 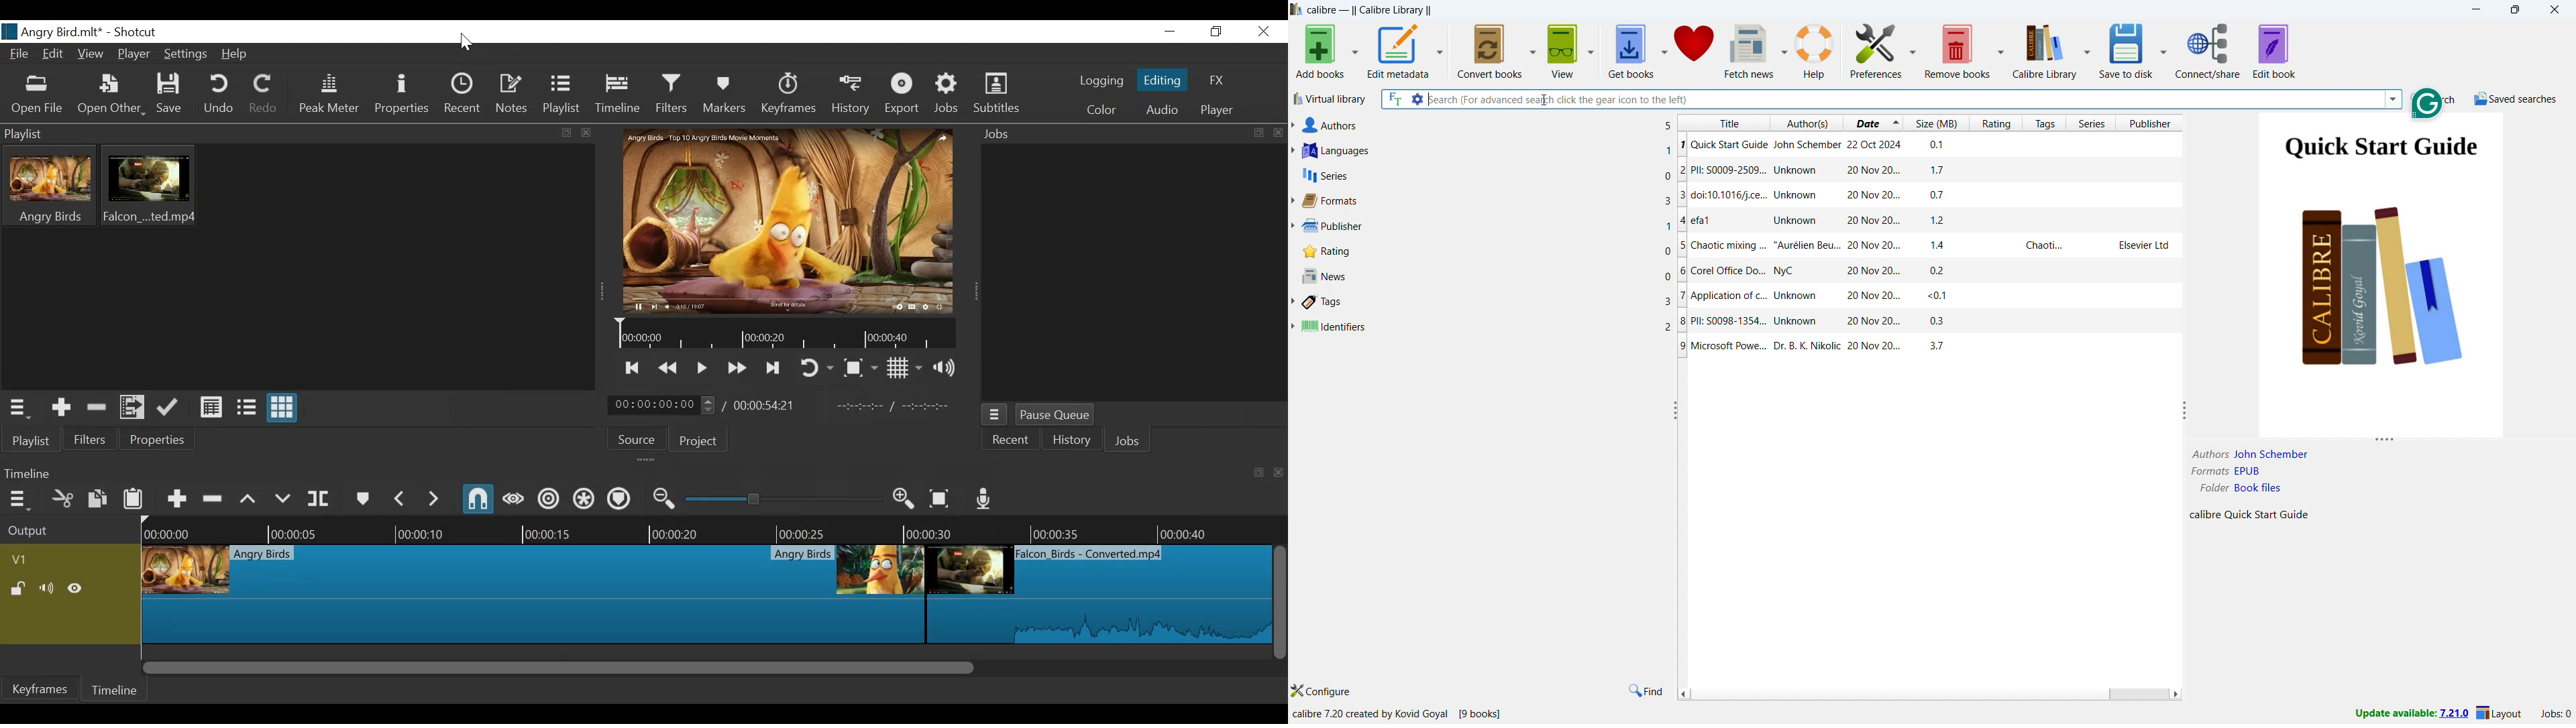 I want to click on Timeline, so click(x=708, y=529).